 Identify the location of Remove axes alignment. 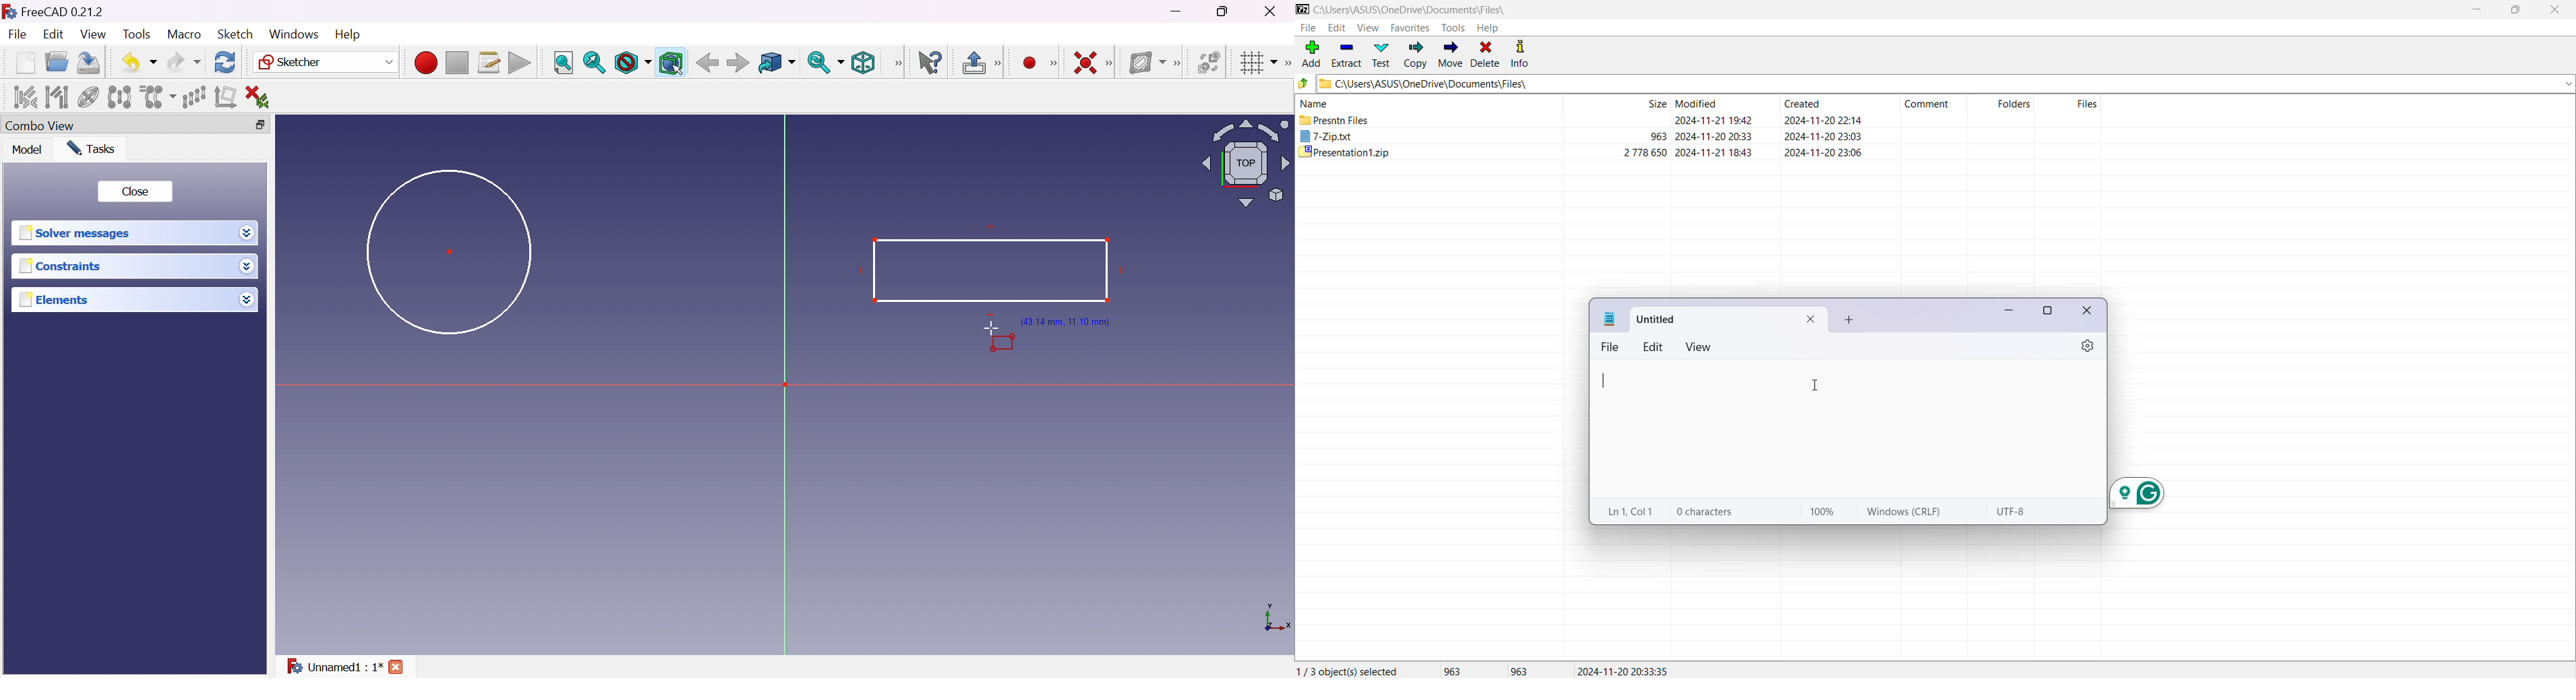
(226, 98).